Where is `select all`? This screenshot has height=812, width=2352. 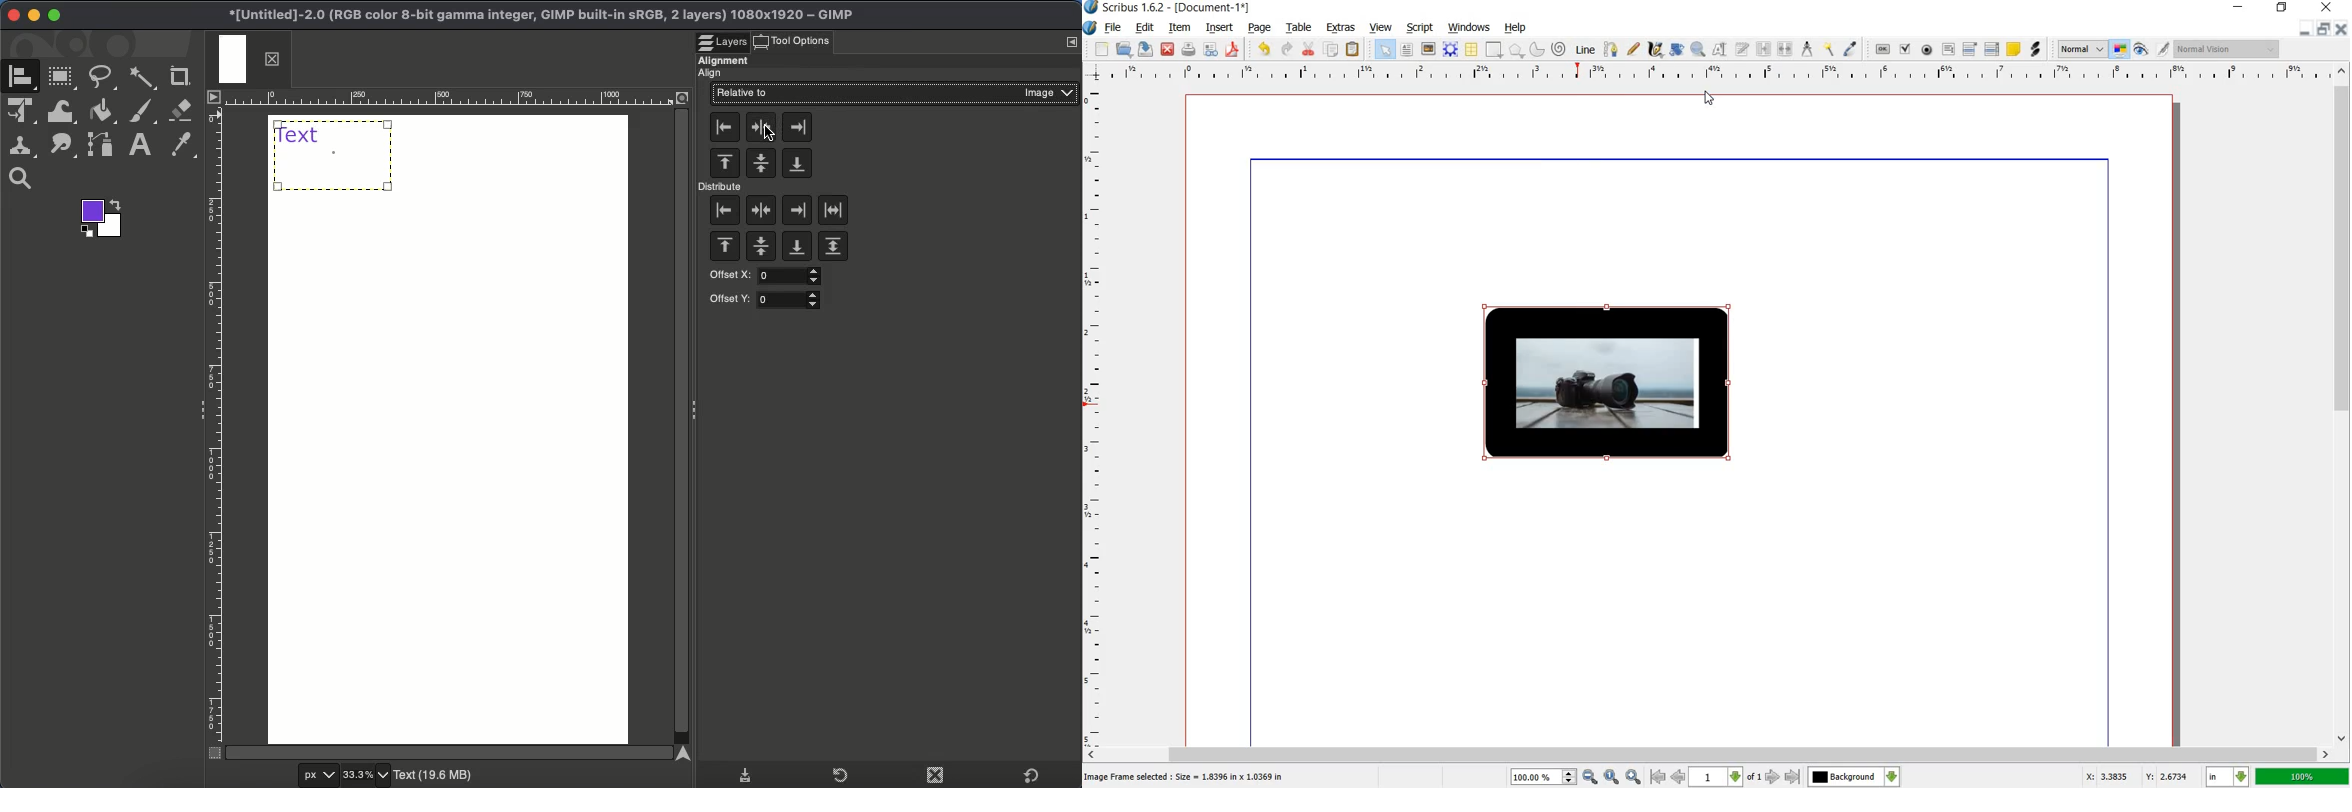
select all is located at coordinates (1384, 50).